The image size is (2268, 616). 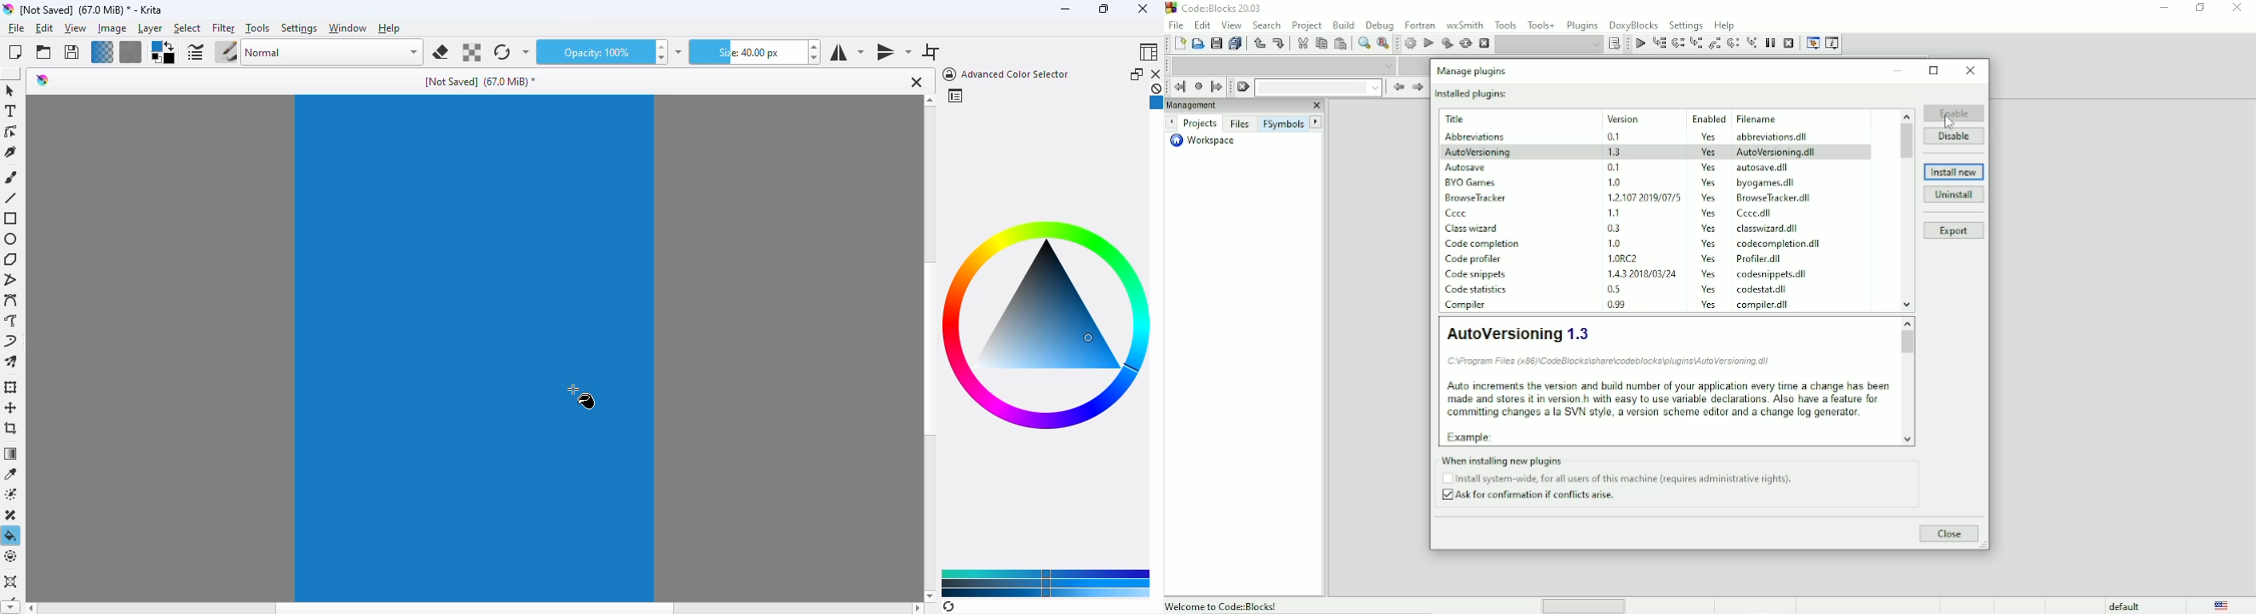 What do you see at coordinates (10, 581) in the screenshot?
I see `assistant tool` at bounding box center [10, 581].